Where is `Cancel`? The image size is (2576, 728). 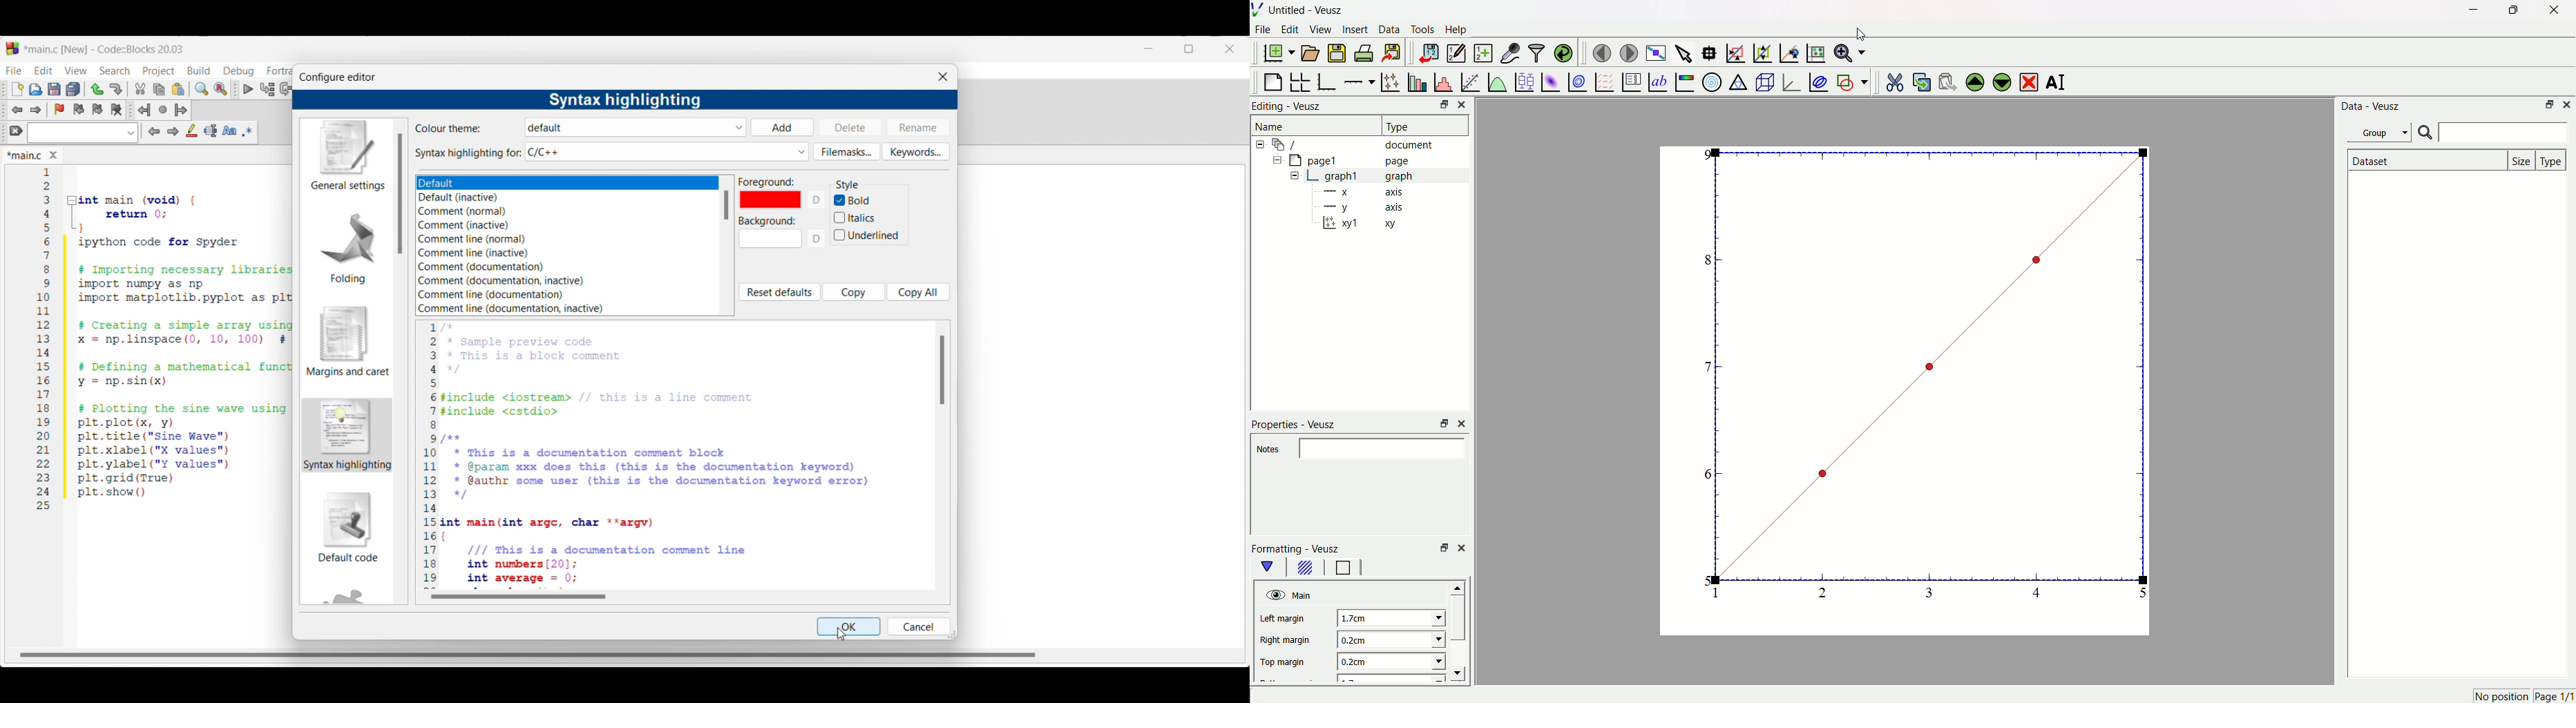 Cancel is located at coordinates (917, 626).